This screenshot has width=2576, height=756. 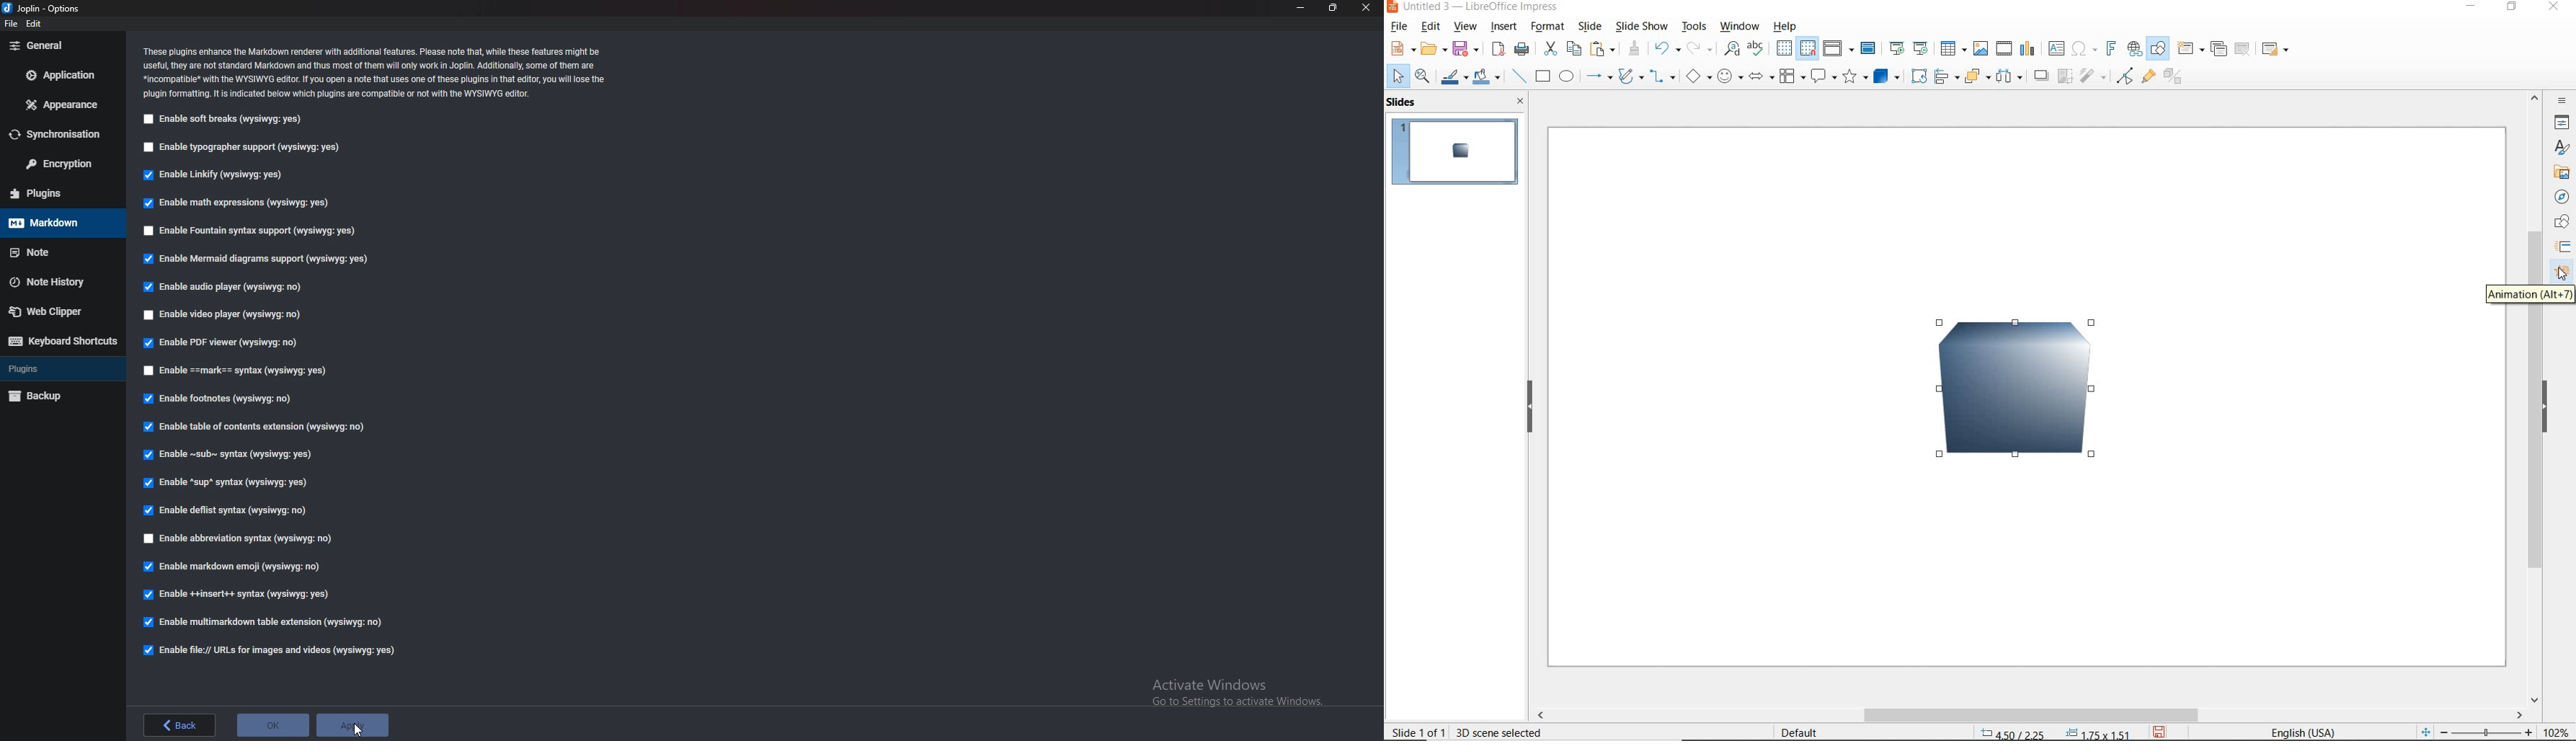 I want to click on Synchronization, so click(x=57, y=134).